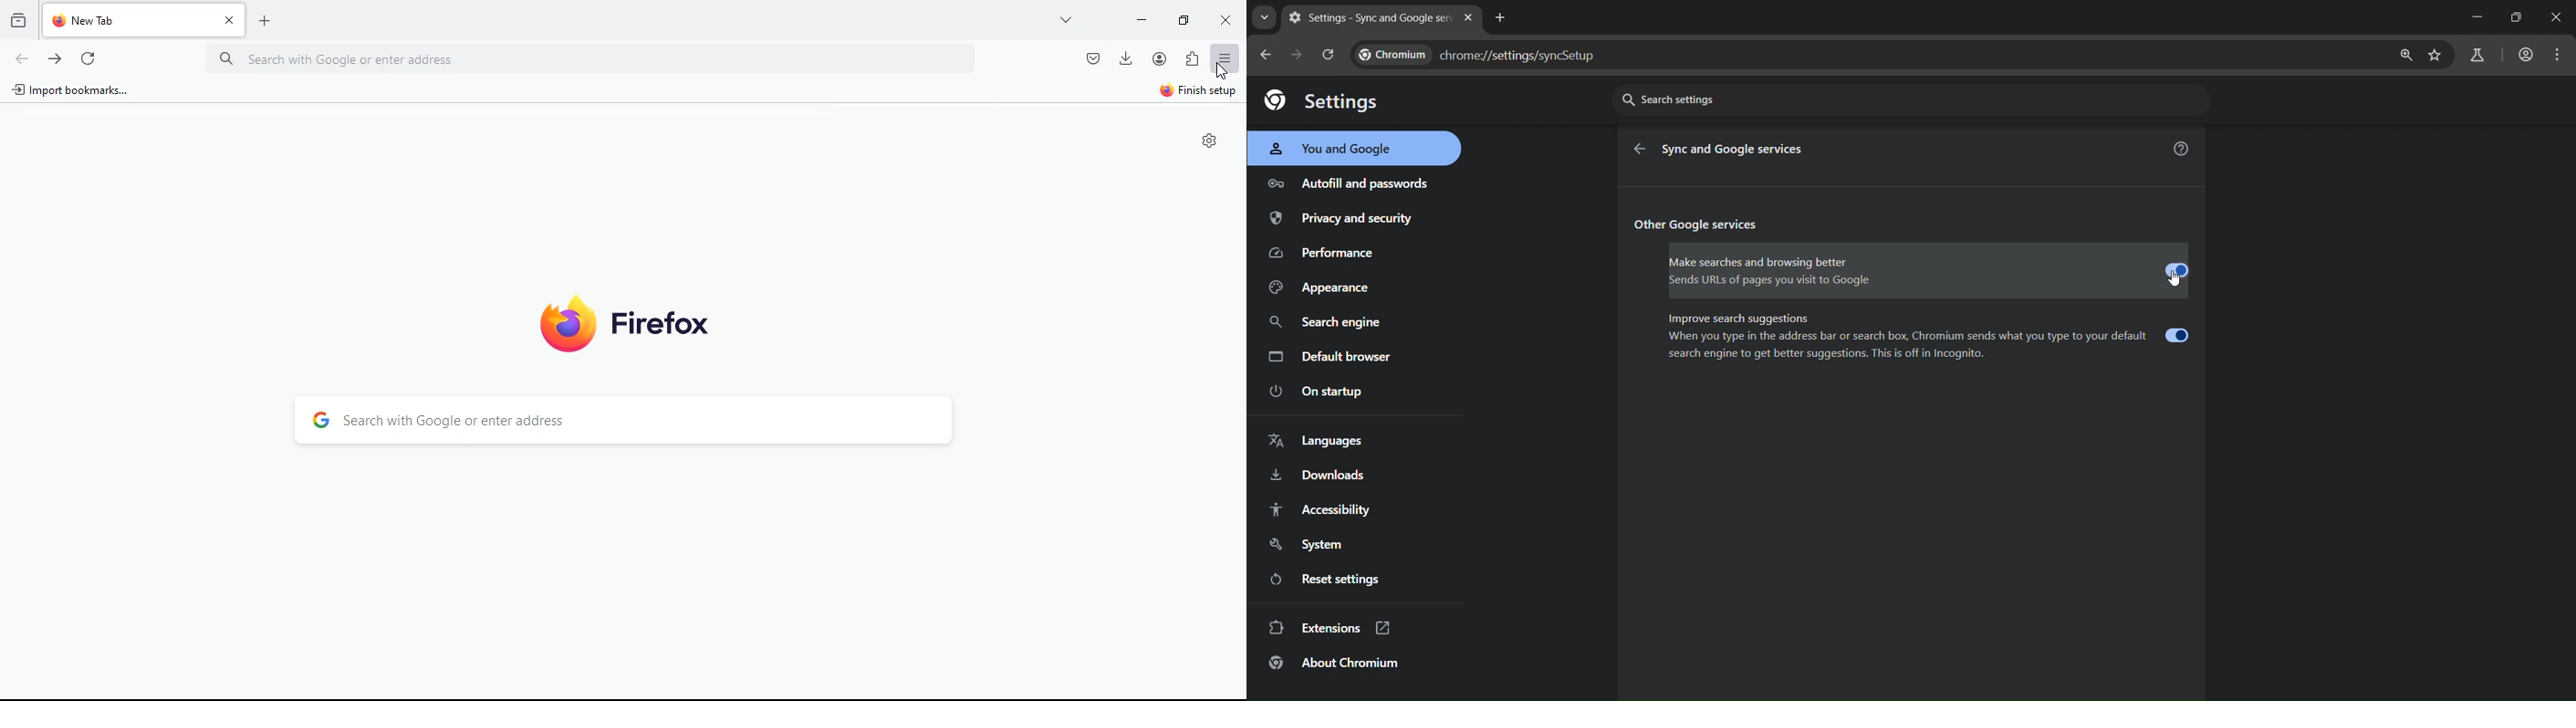 This screenshot has width=2576, height=728. What do you see at coordinates (1345, 218) in the screenshot?
I see `privacy and security` at bounding box center [1345, 218].